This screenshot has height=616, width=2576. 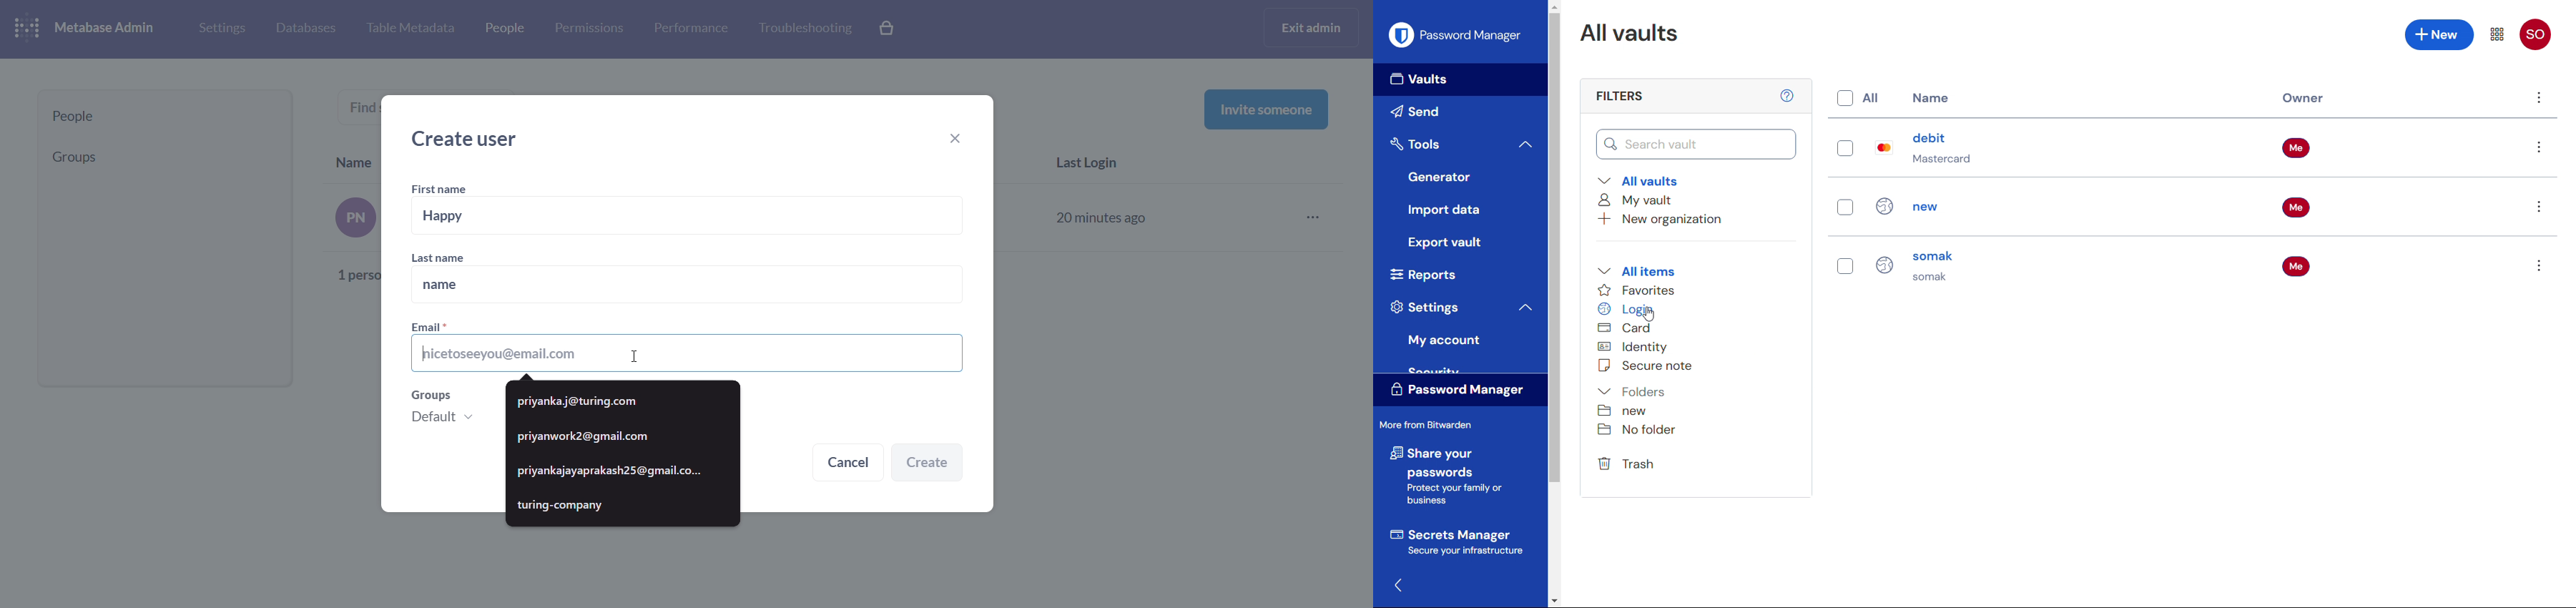 I want to click on All vaults, so click(x=1631, y=34).